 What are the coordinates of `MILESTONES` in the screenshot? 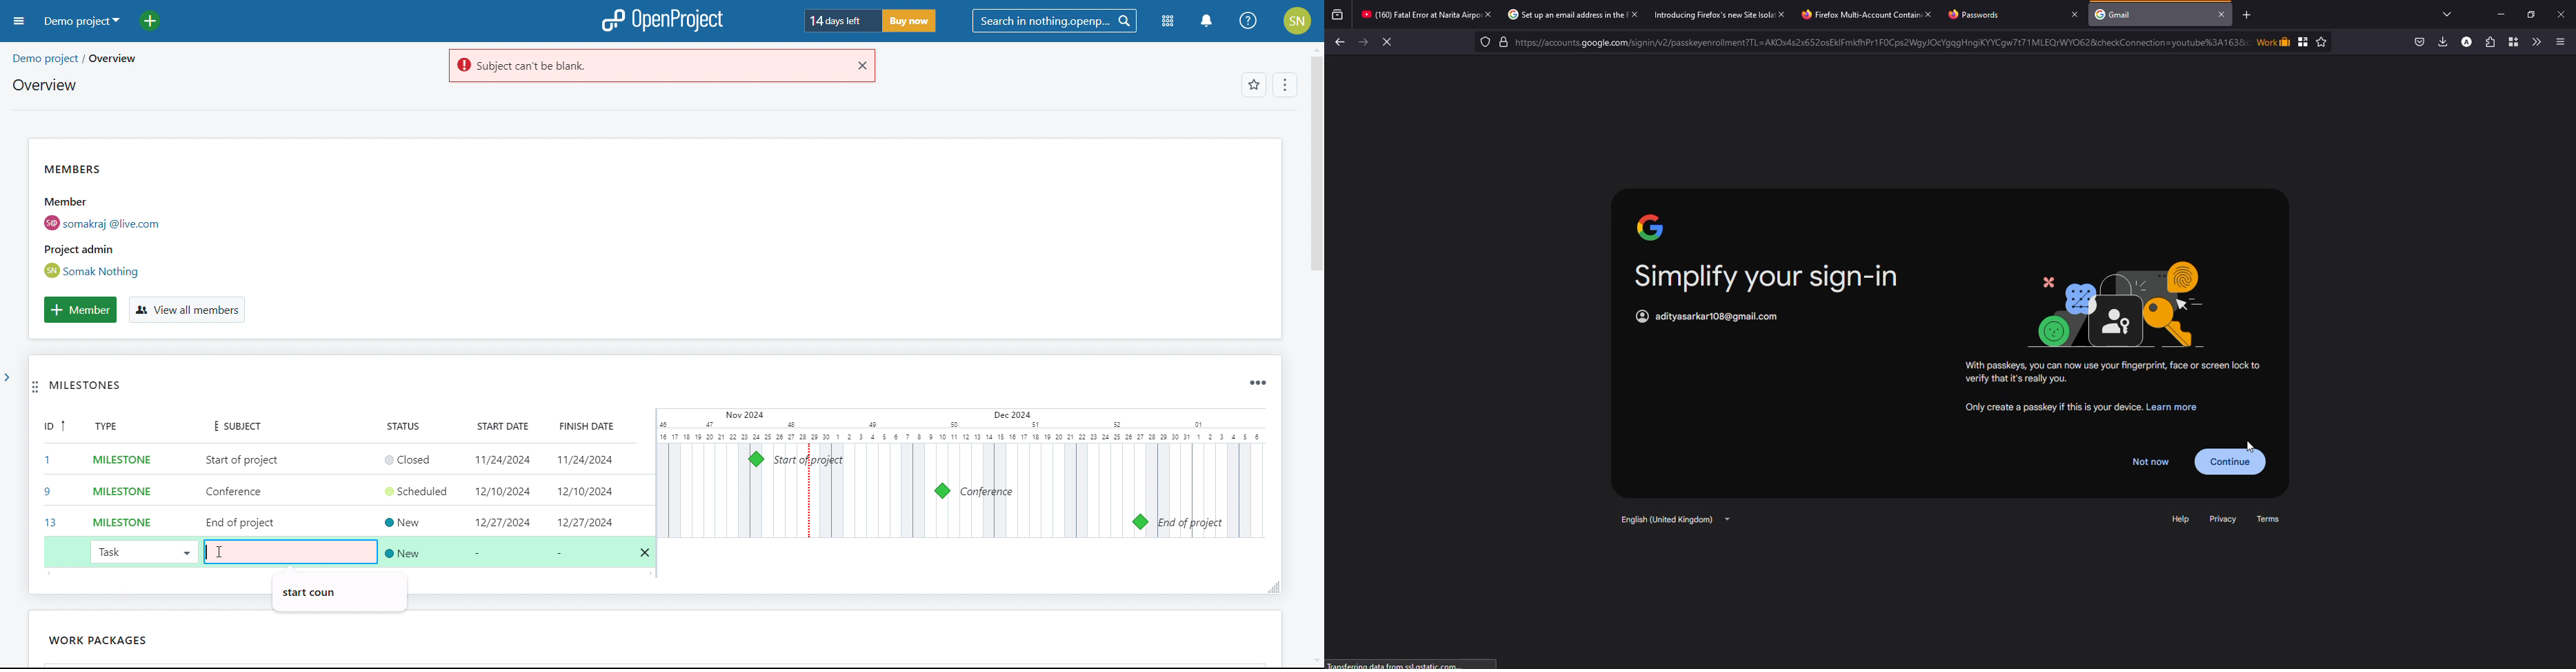 It's located at (103, 389).